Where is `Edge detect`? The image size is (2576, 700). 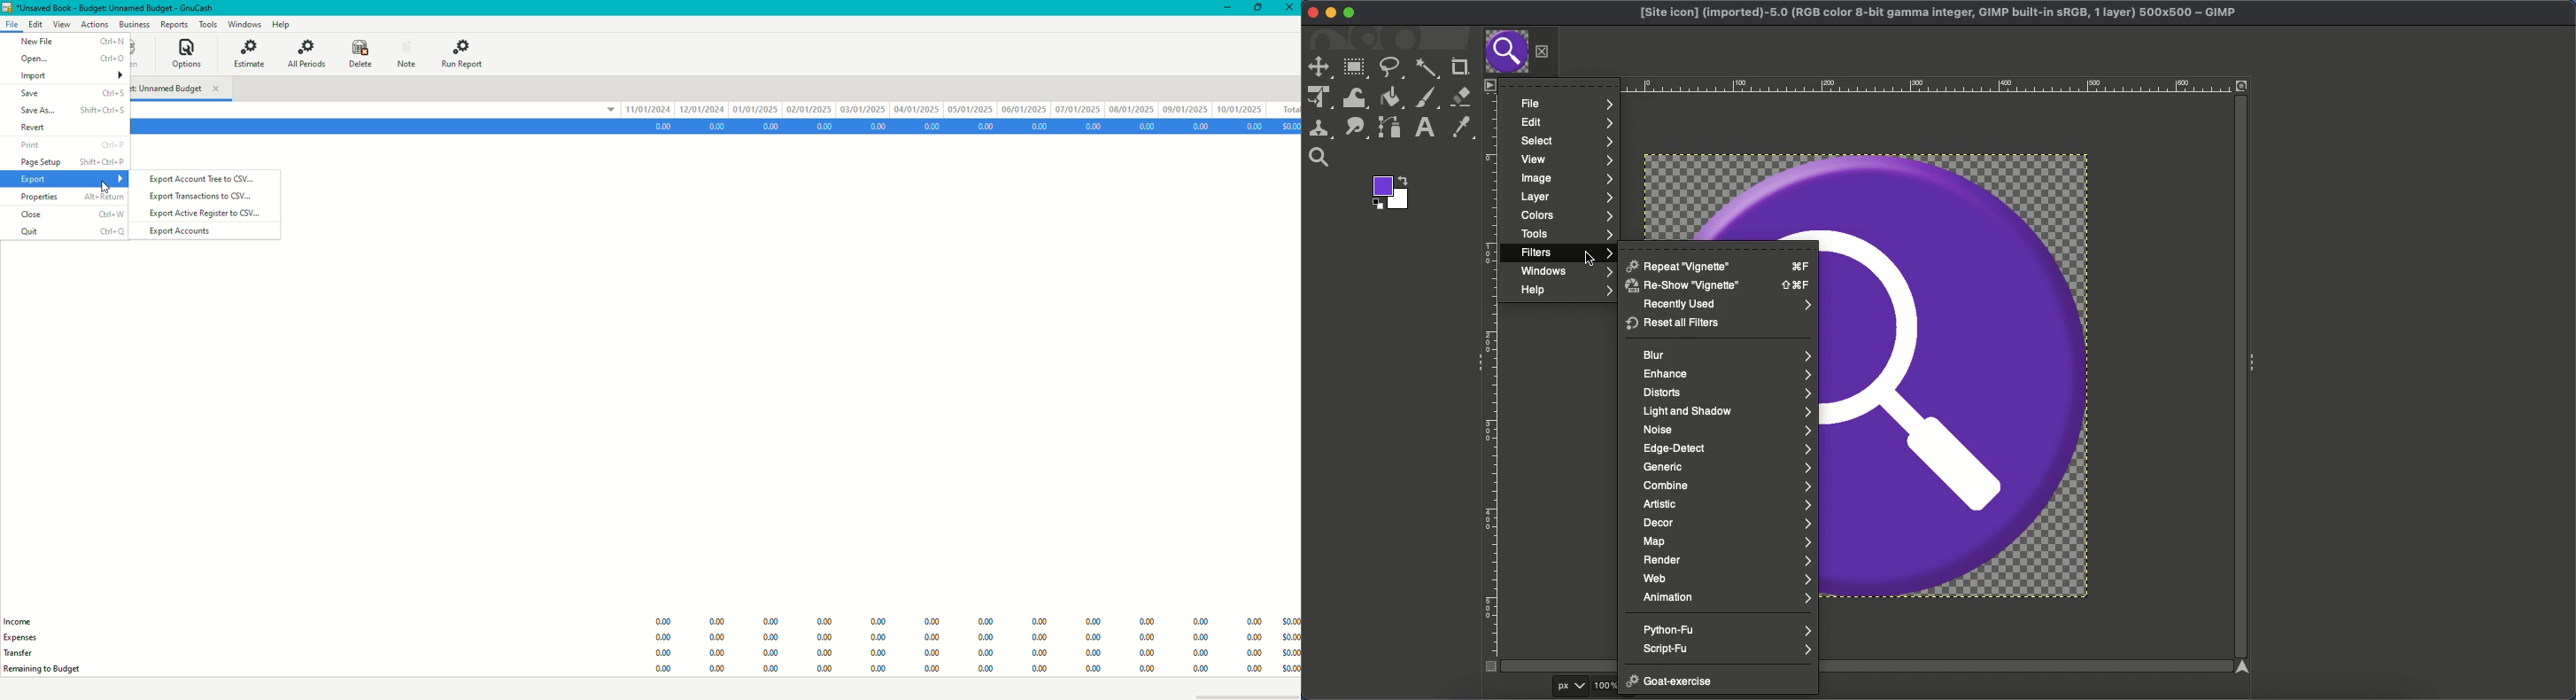
Edge detect is located at coordinates (1728, 448).